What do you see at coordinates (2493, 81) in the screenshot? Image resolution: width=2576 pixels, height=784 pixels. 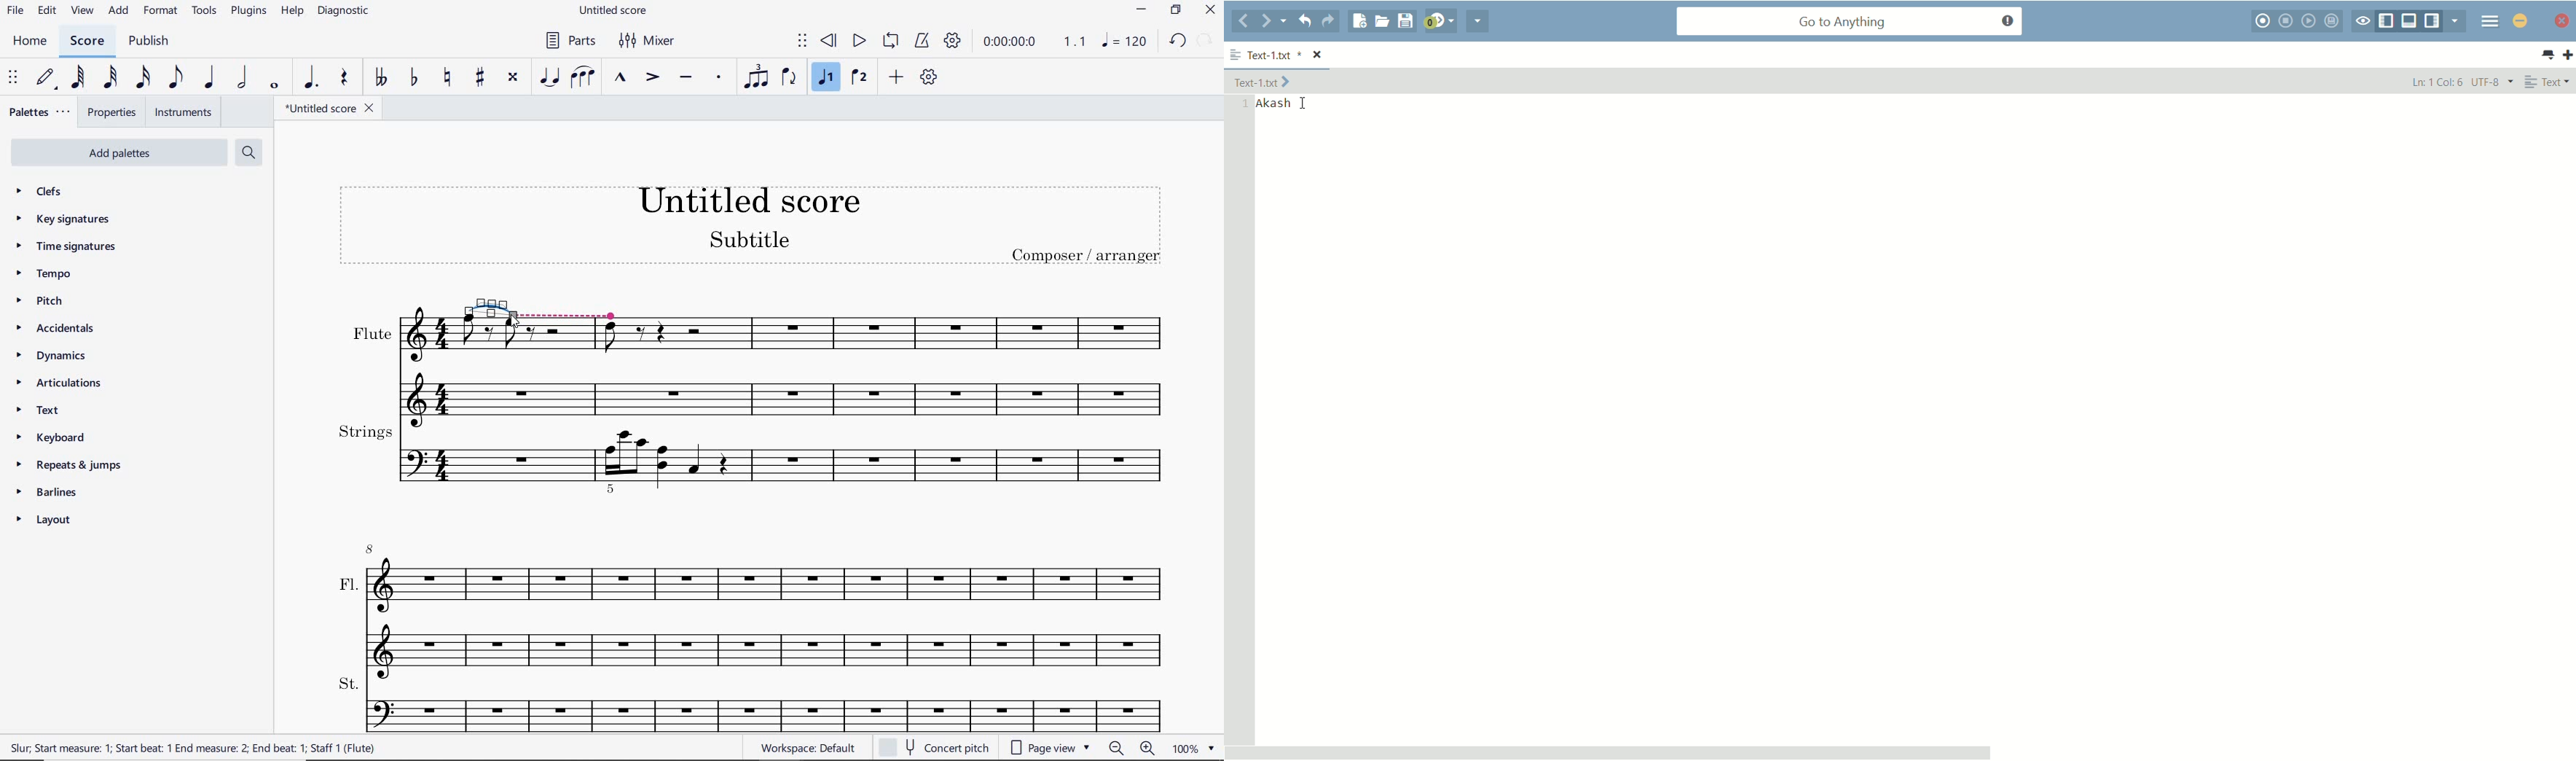 I see `line encoding` at bounding box center [2493, 81].